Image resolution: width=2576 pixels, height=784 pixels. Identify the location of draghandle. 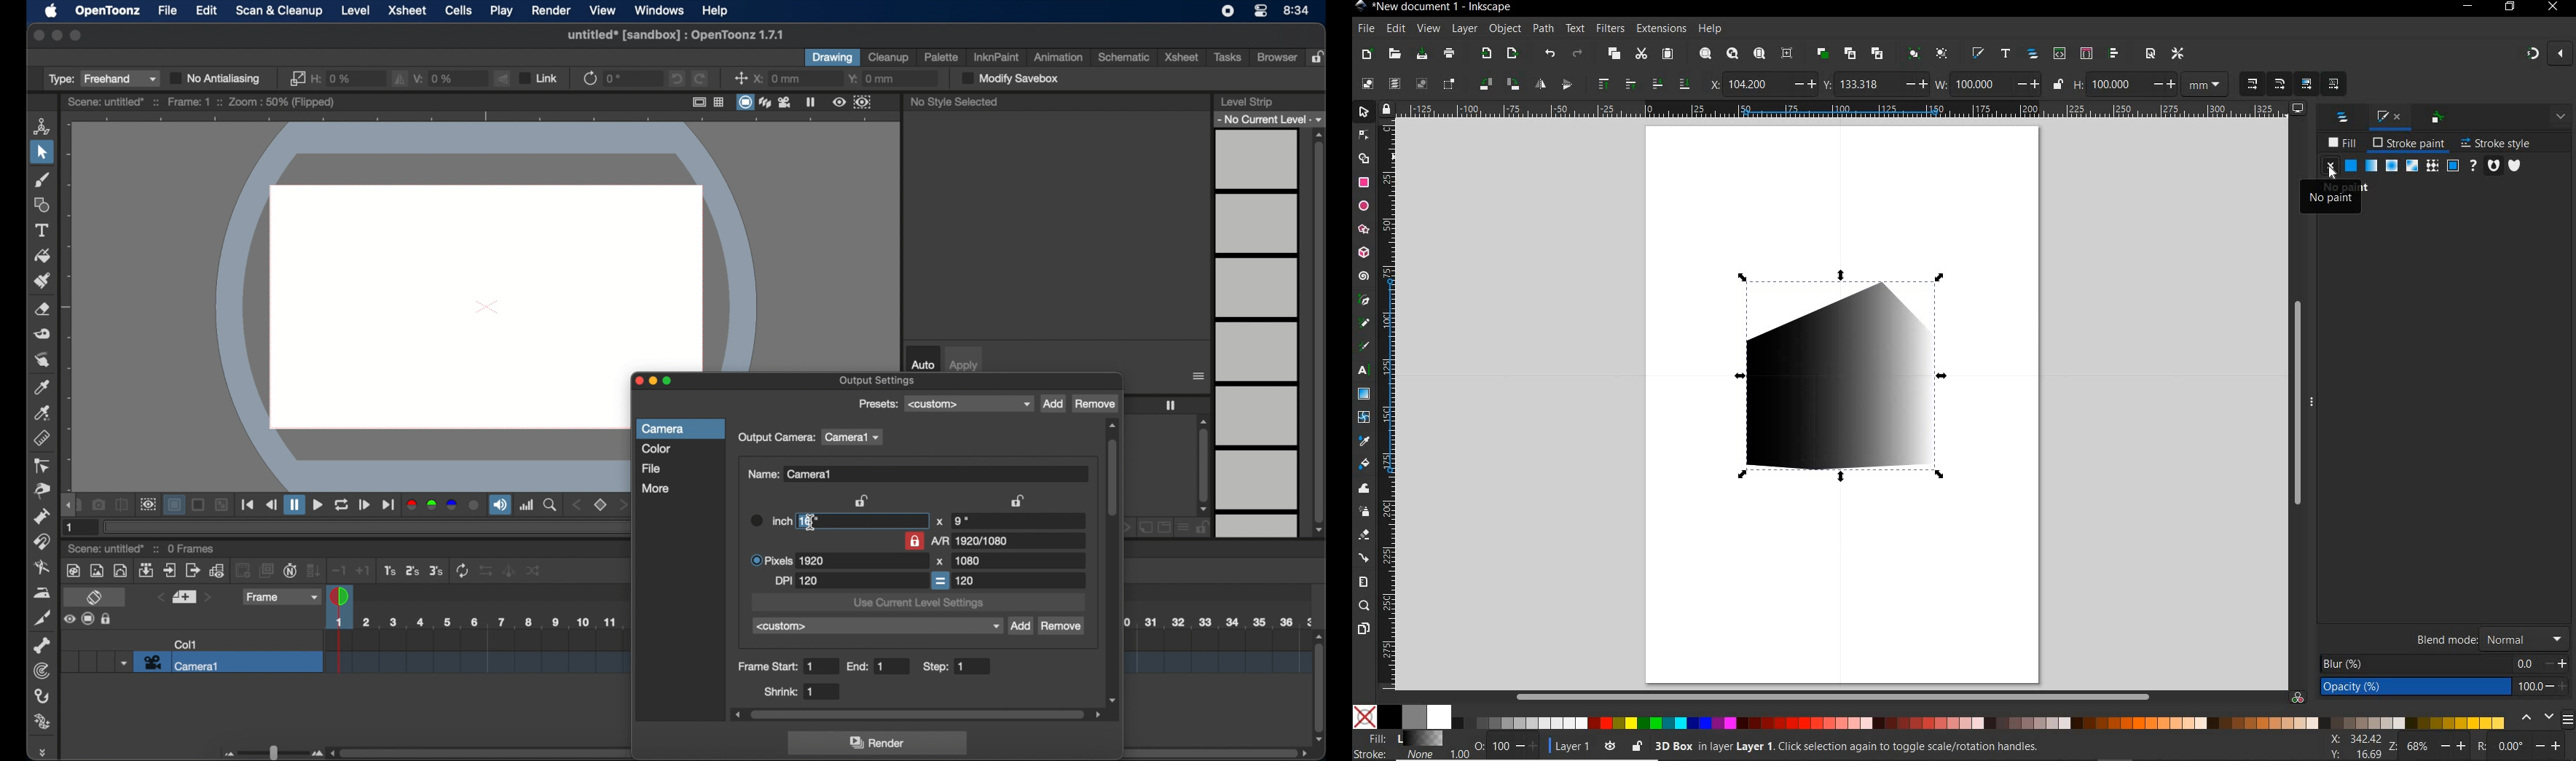
(69, 506).